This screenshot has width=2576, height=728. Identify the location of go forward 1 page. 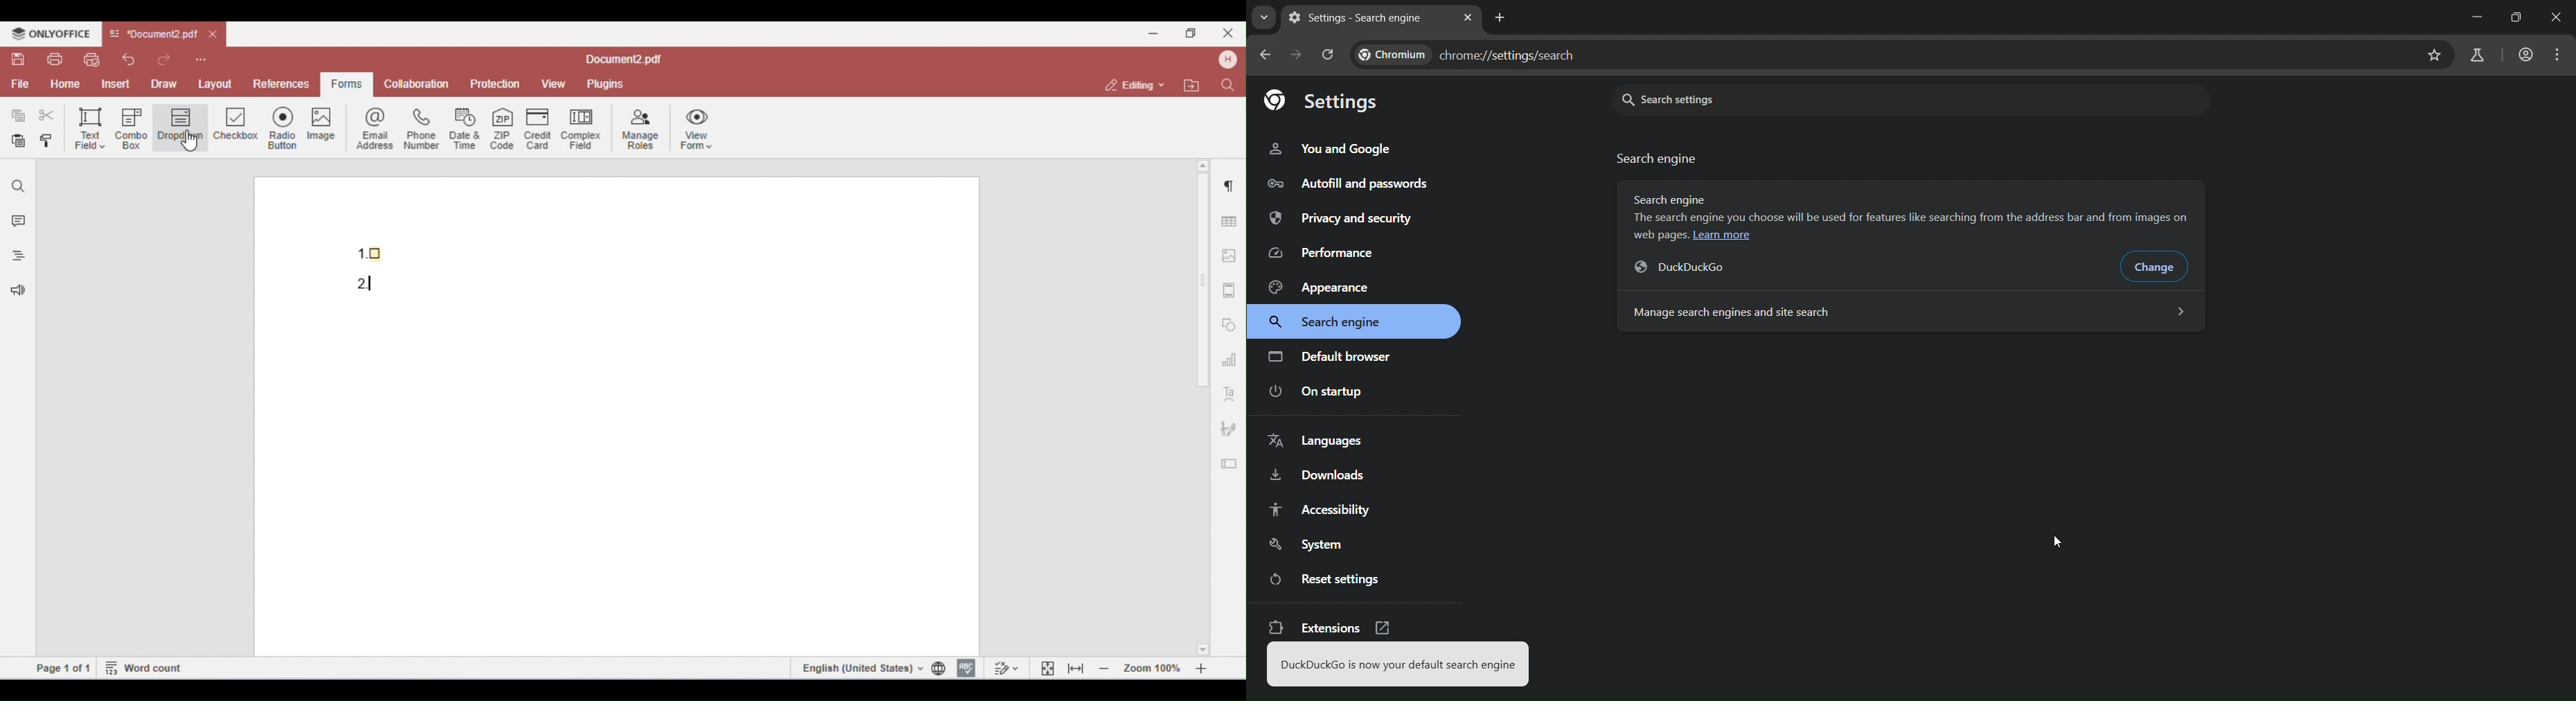
(1296, 54).